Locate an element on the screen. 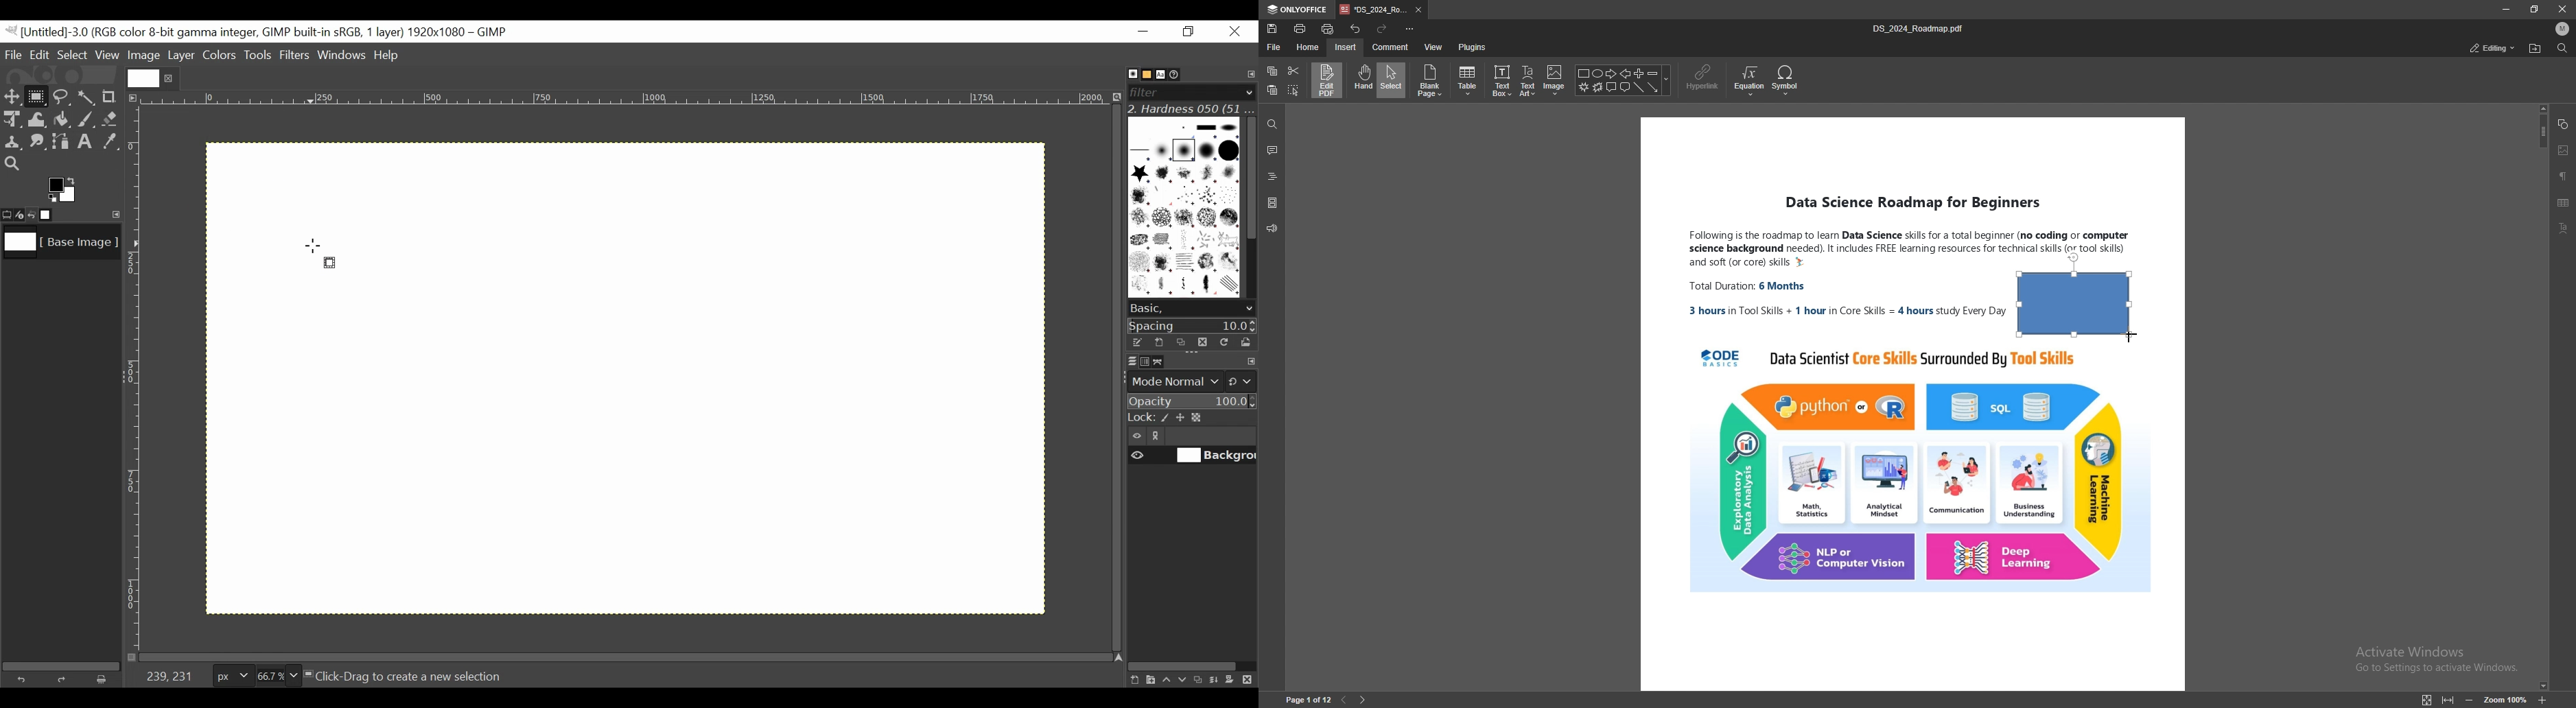  Refresh is located at coordinates (1223, 341).